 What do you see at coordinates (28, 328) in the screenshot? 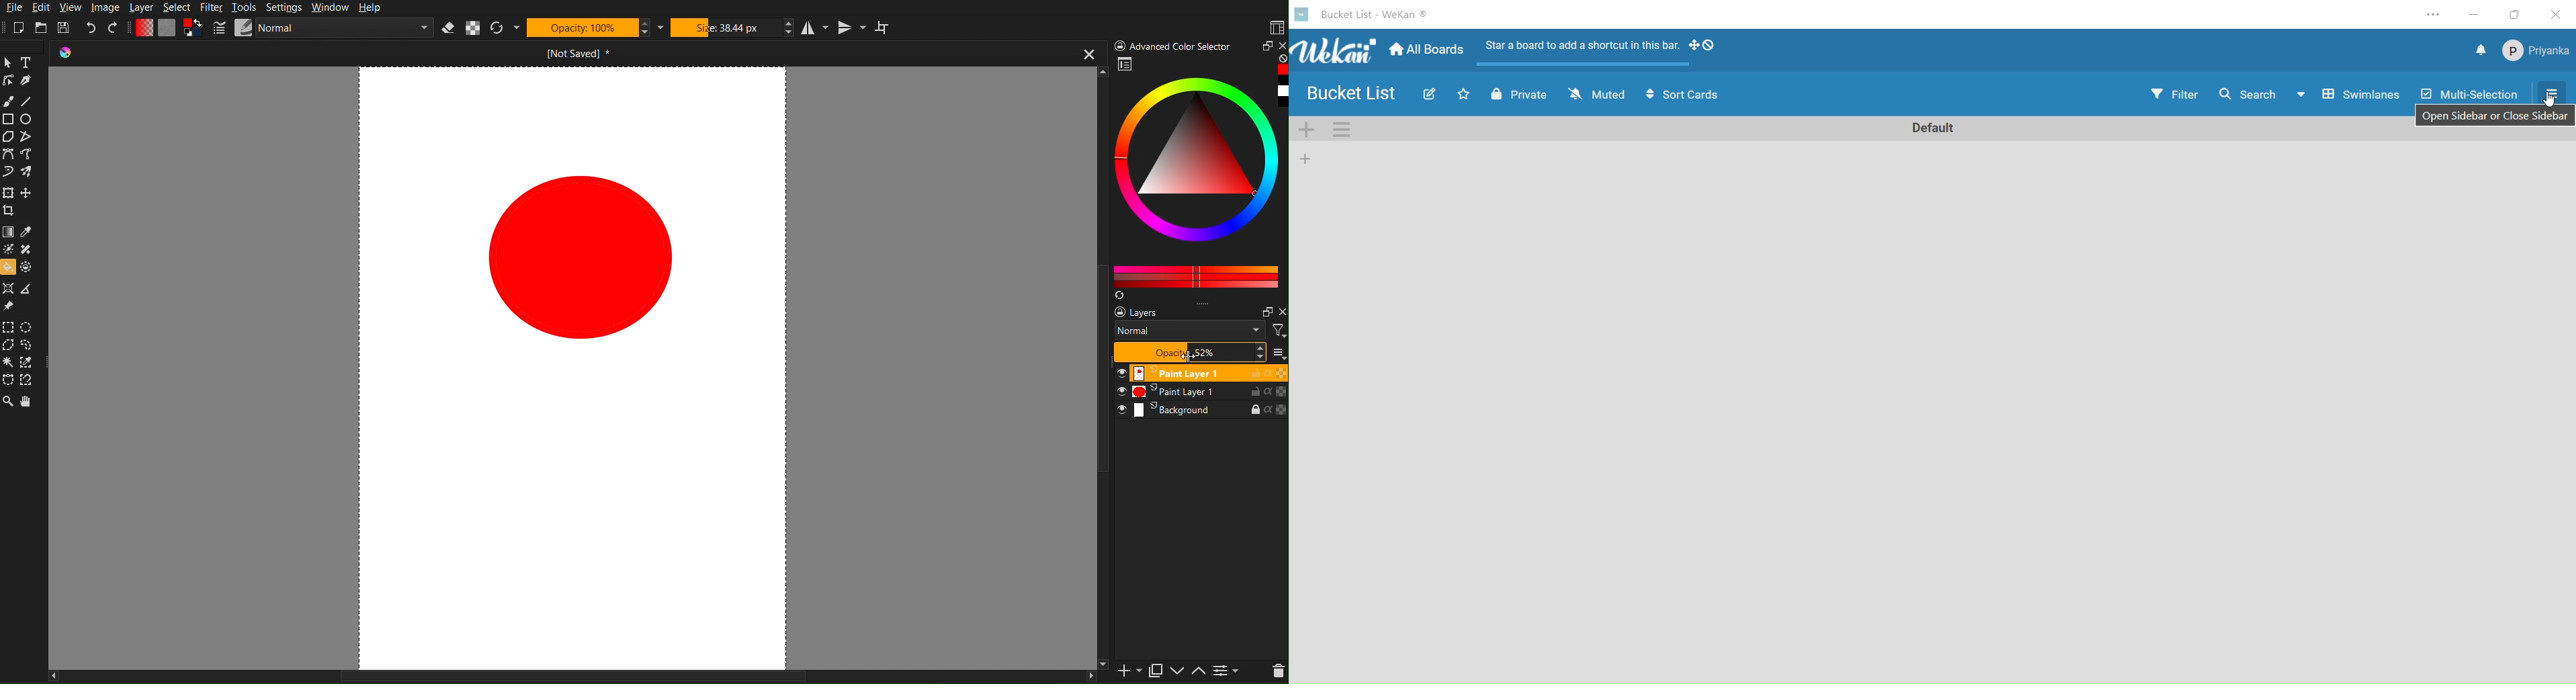
I see `Elliptical` at bounding box center [28, 328].